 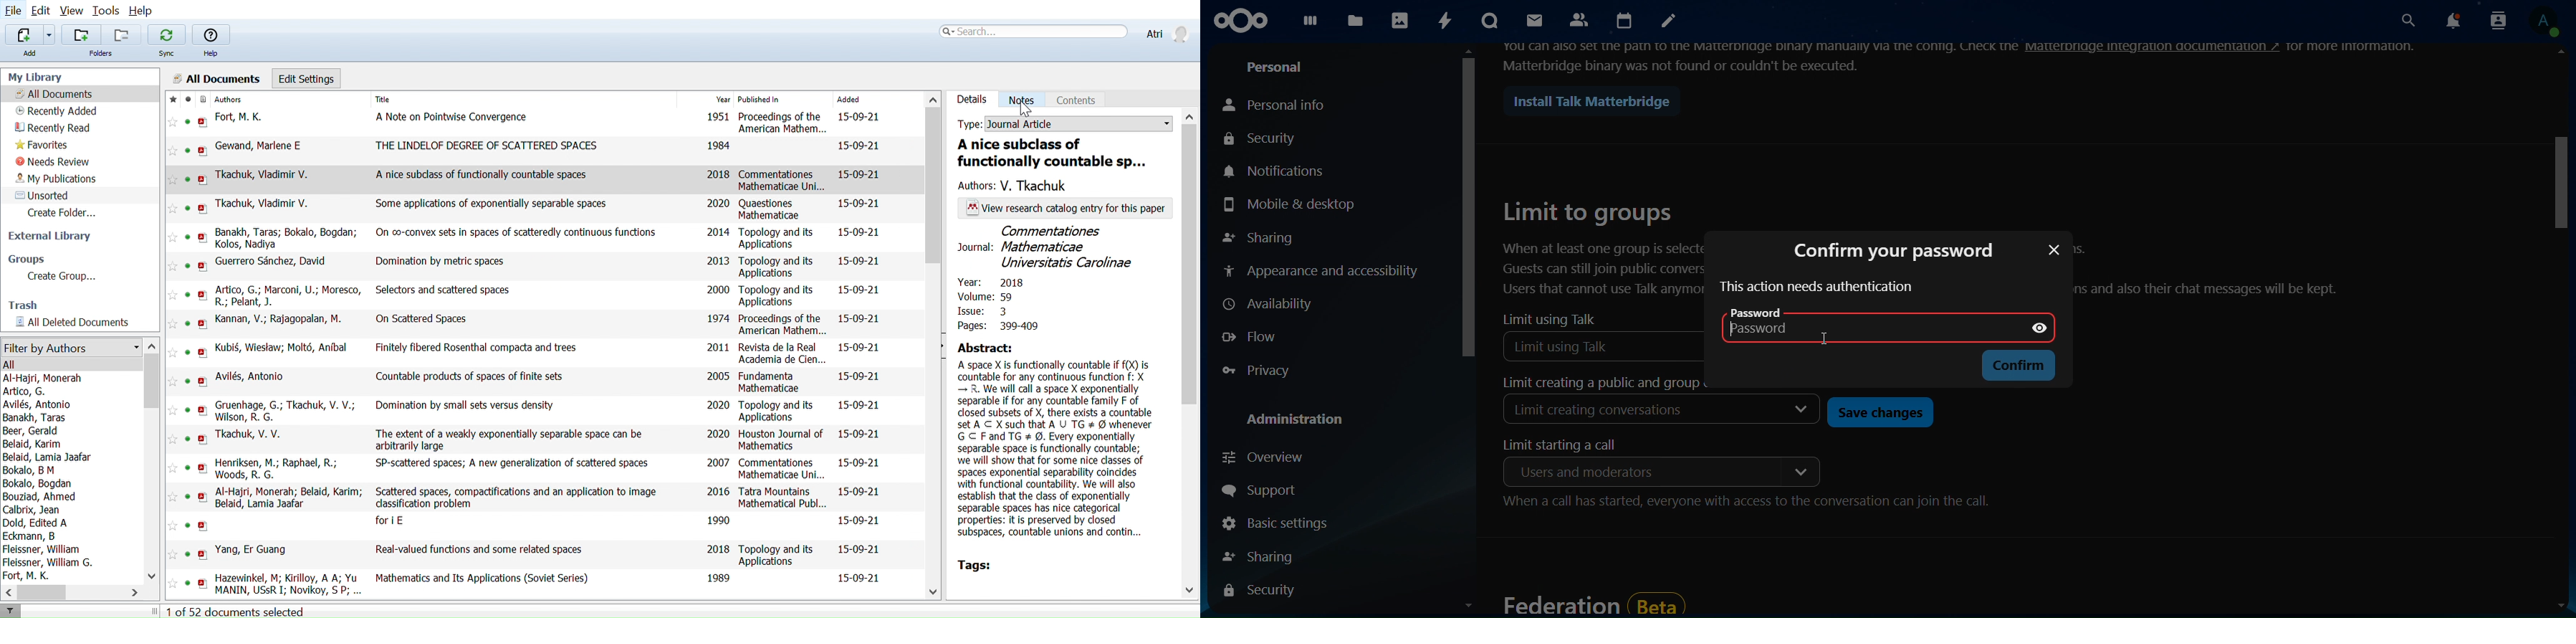 What do you see at coordinates (203, 468) in the screenshot?
I see `open PDF` at bounding box center [203, 468].